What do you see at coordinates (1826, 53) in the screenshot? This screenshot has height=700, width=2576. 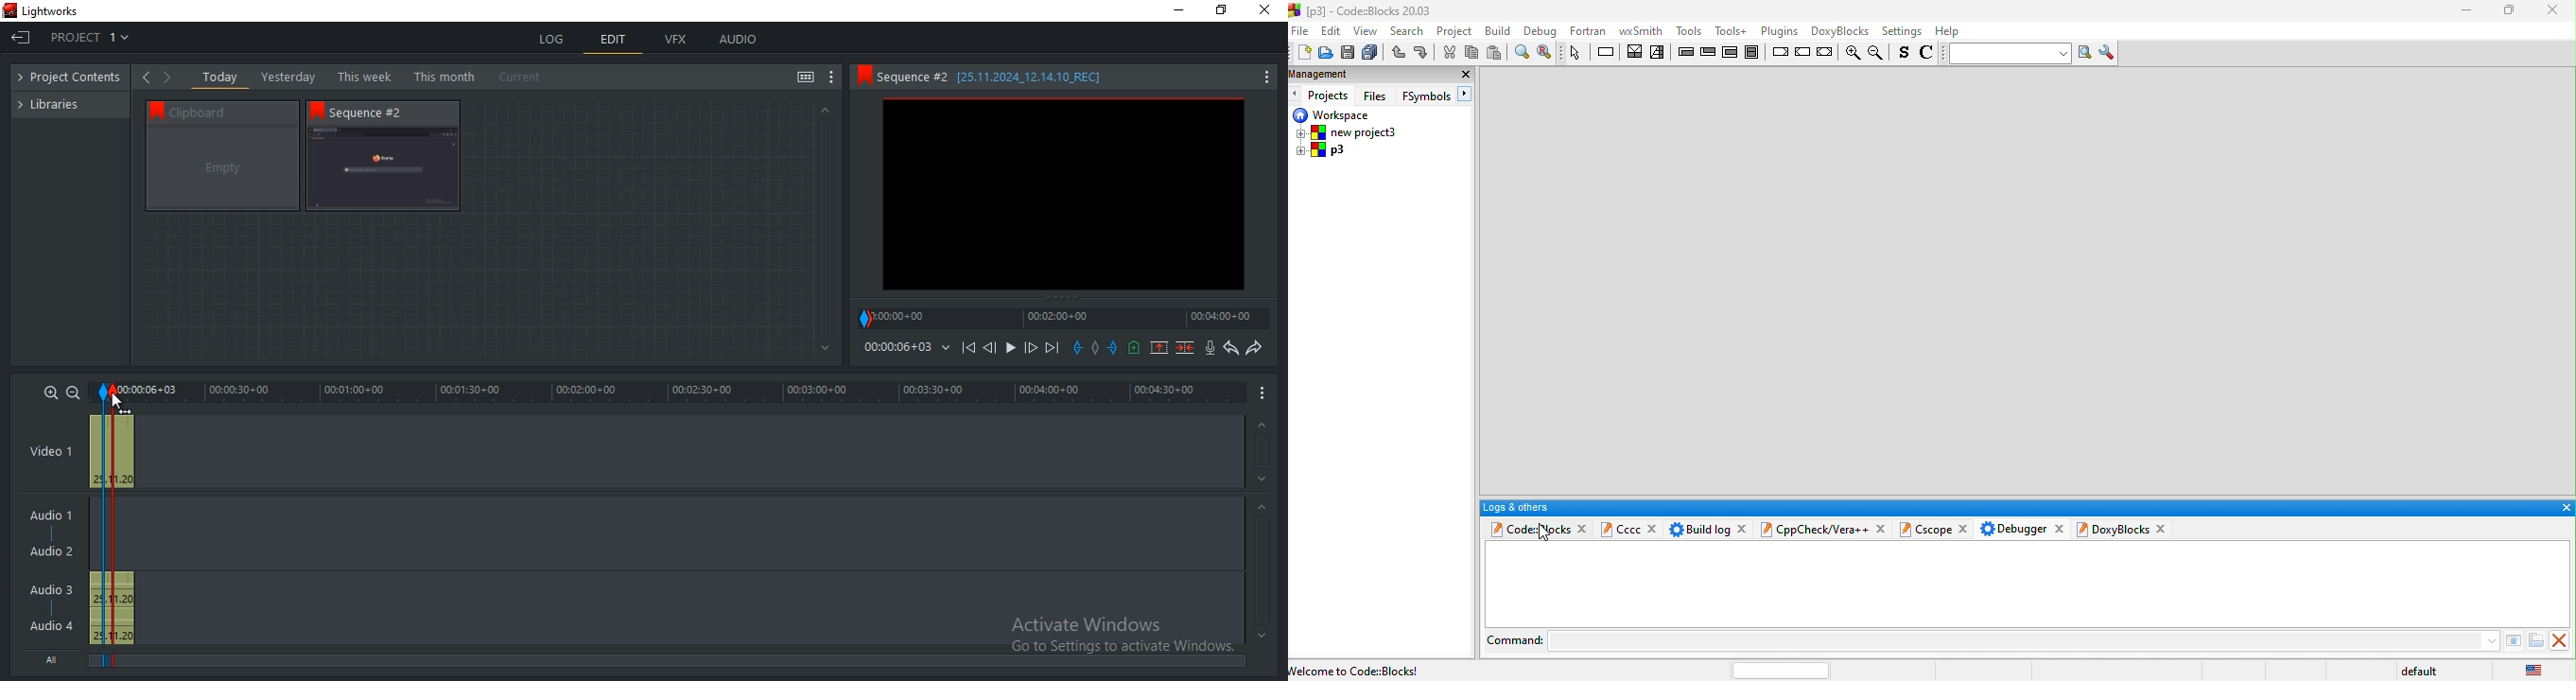 I see `return instruction` at bounding box center [1826, 53].